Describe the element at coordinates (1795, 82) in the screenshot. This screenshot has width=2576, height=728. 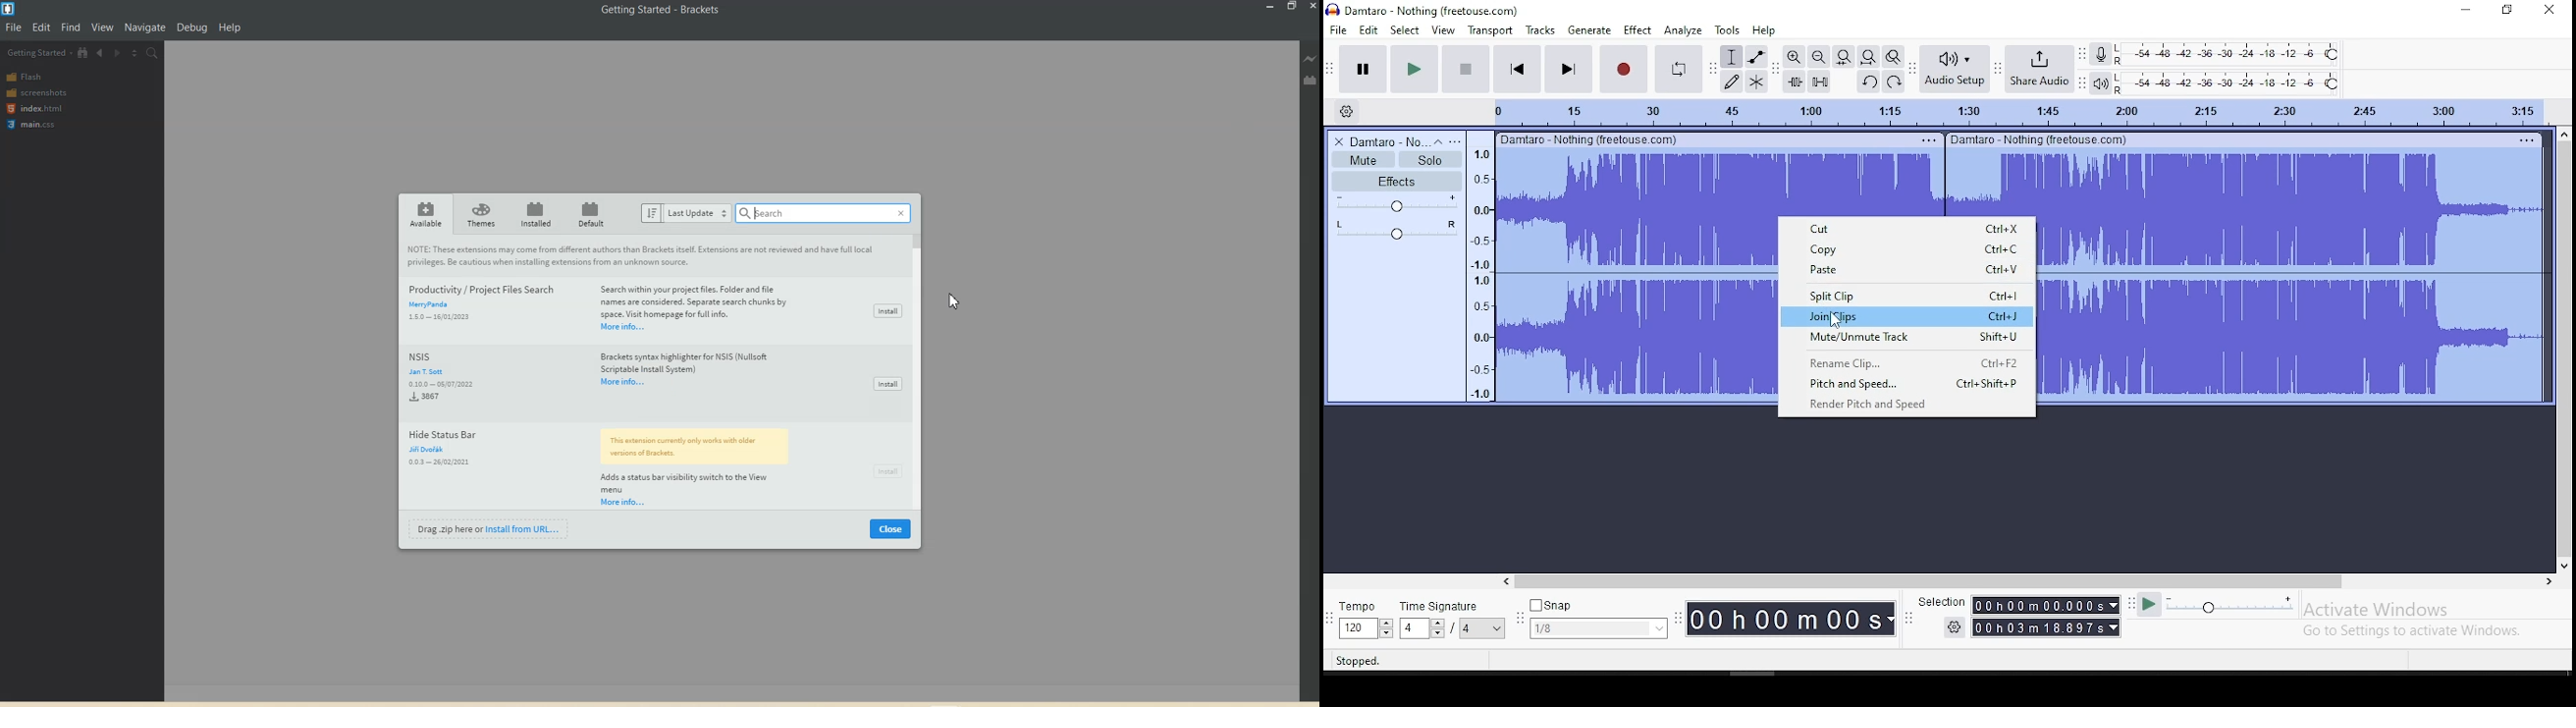
I see `trim audio outside selection` at that location.